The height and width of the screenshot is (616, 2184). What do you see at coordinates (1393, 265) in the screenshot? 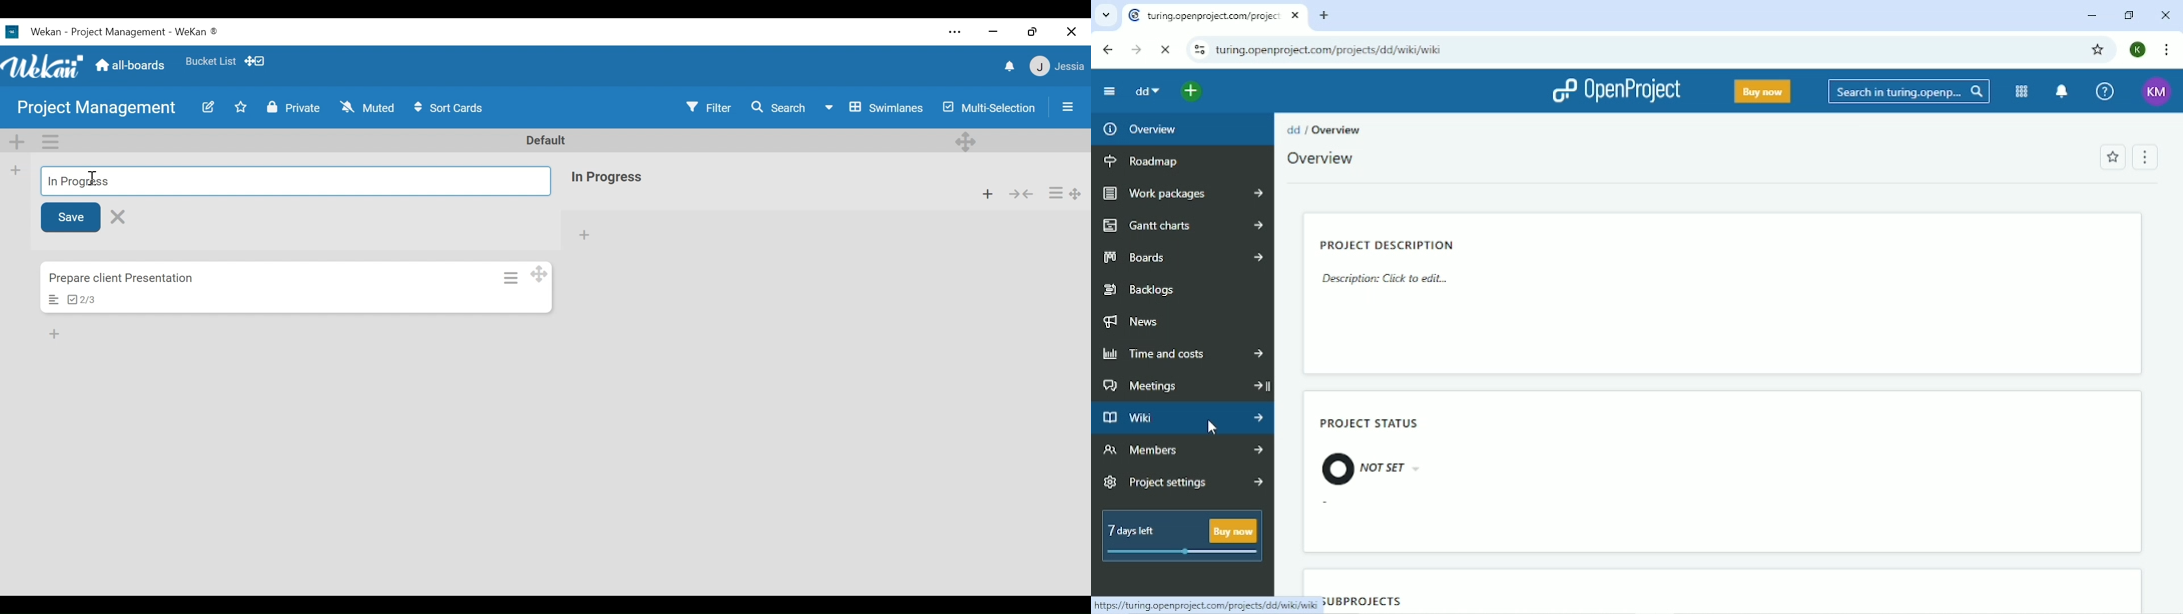
I see `Project description` at bounding box center [1393, 265].